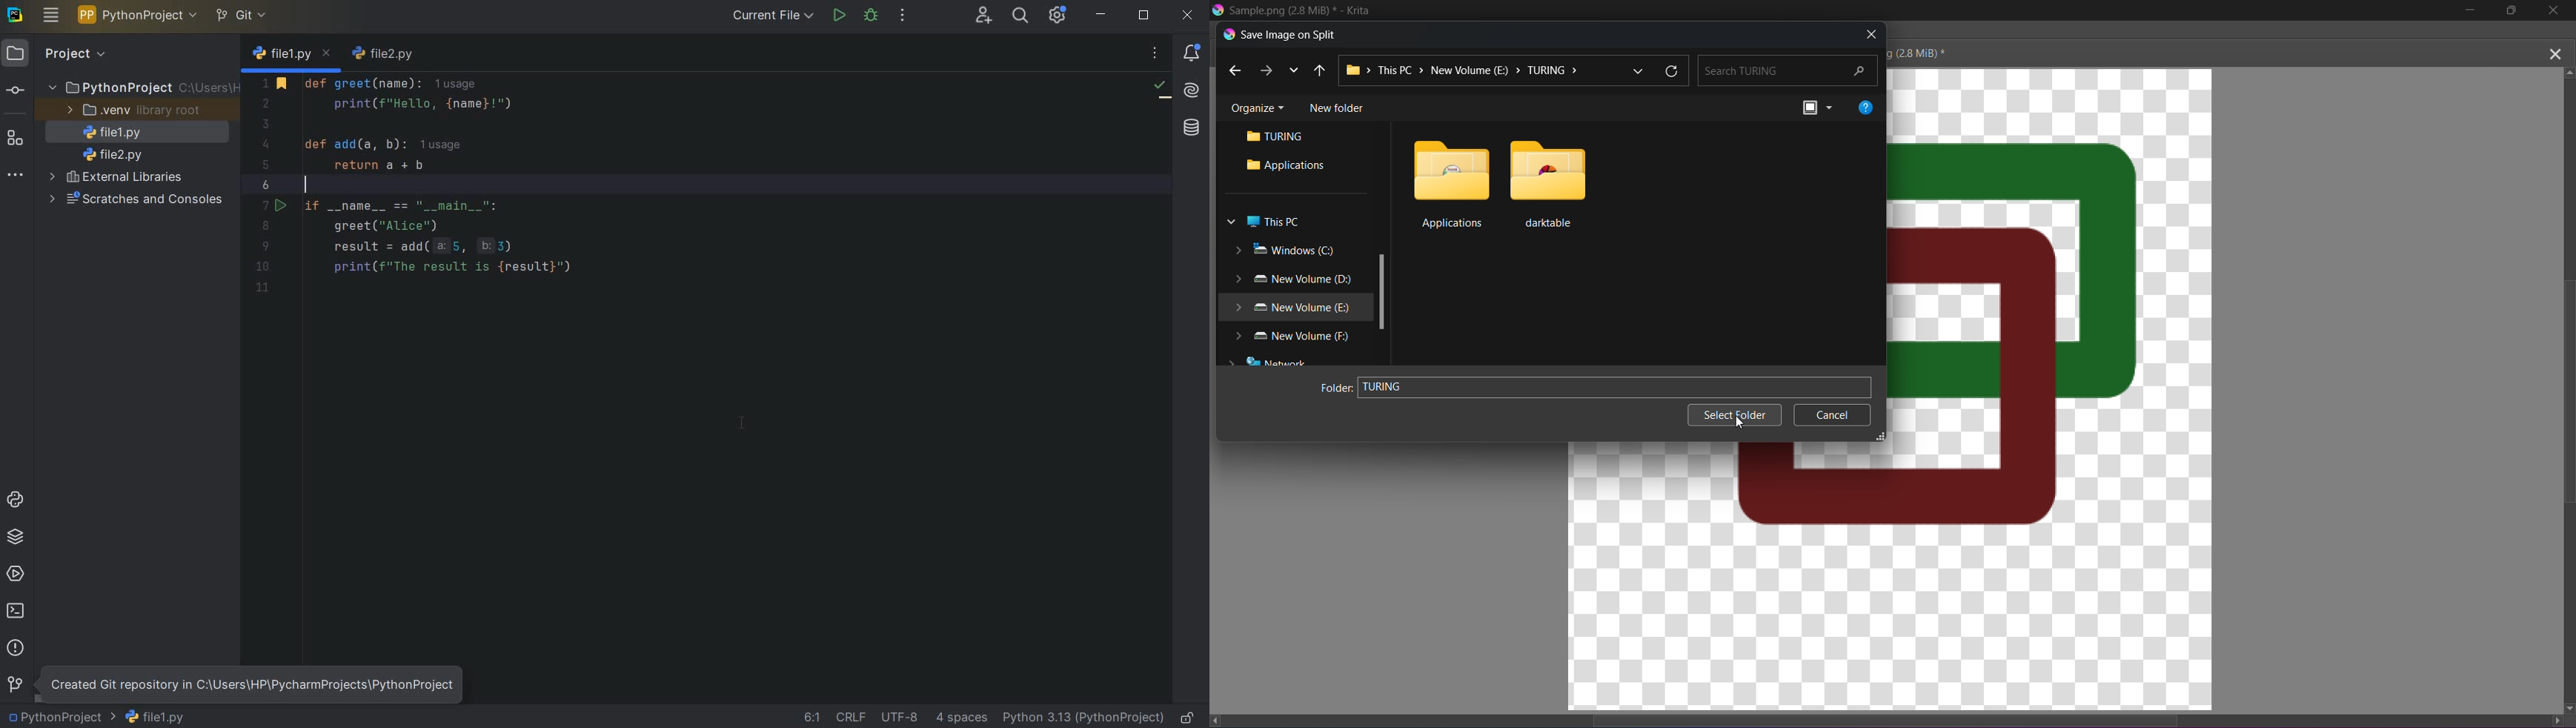 Image resolution: width=2576 pixels, height=728 pixels. I want to click on Close, so click(2555, 11).